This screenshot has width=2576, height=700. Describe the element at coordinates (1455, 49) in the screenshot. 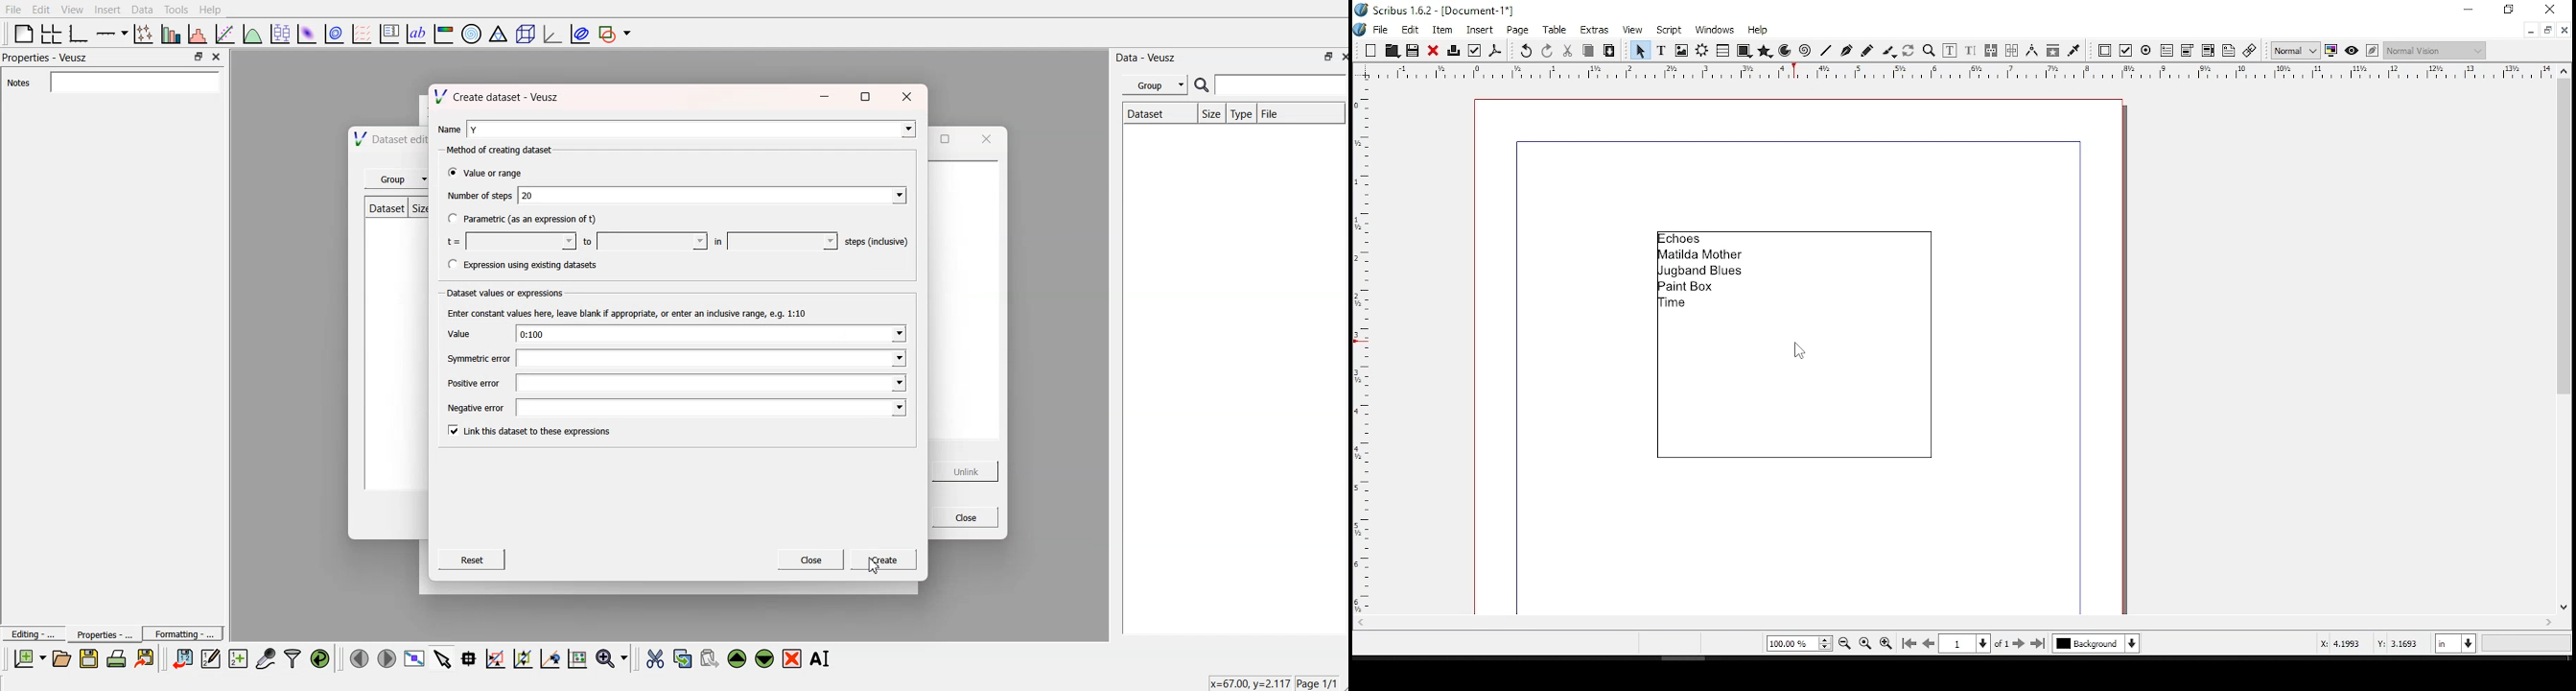

I see `print` at that location.